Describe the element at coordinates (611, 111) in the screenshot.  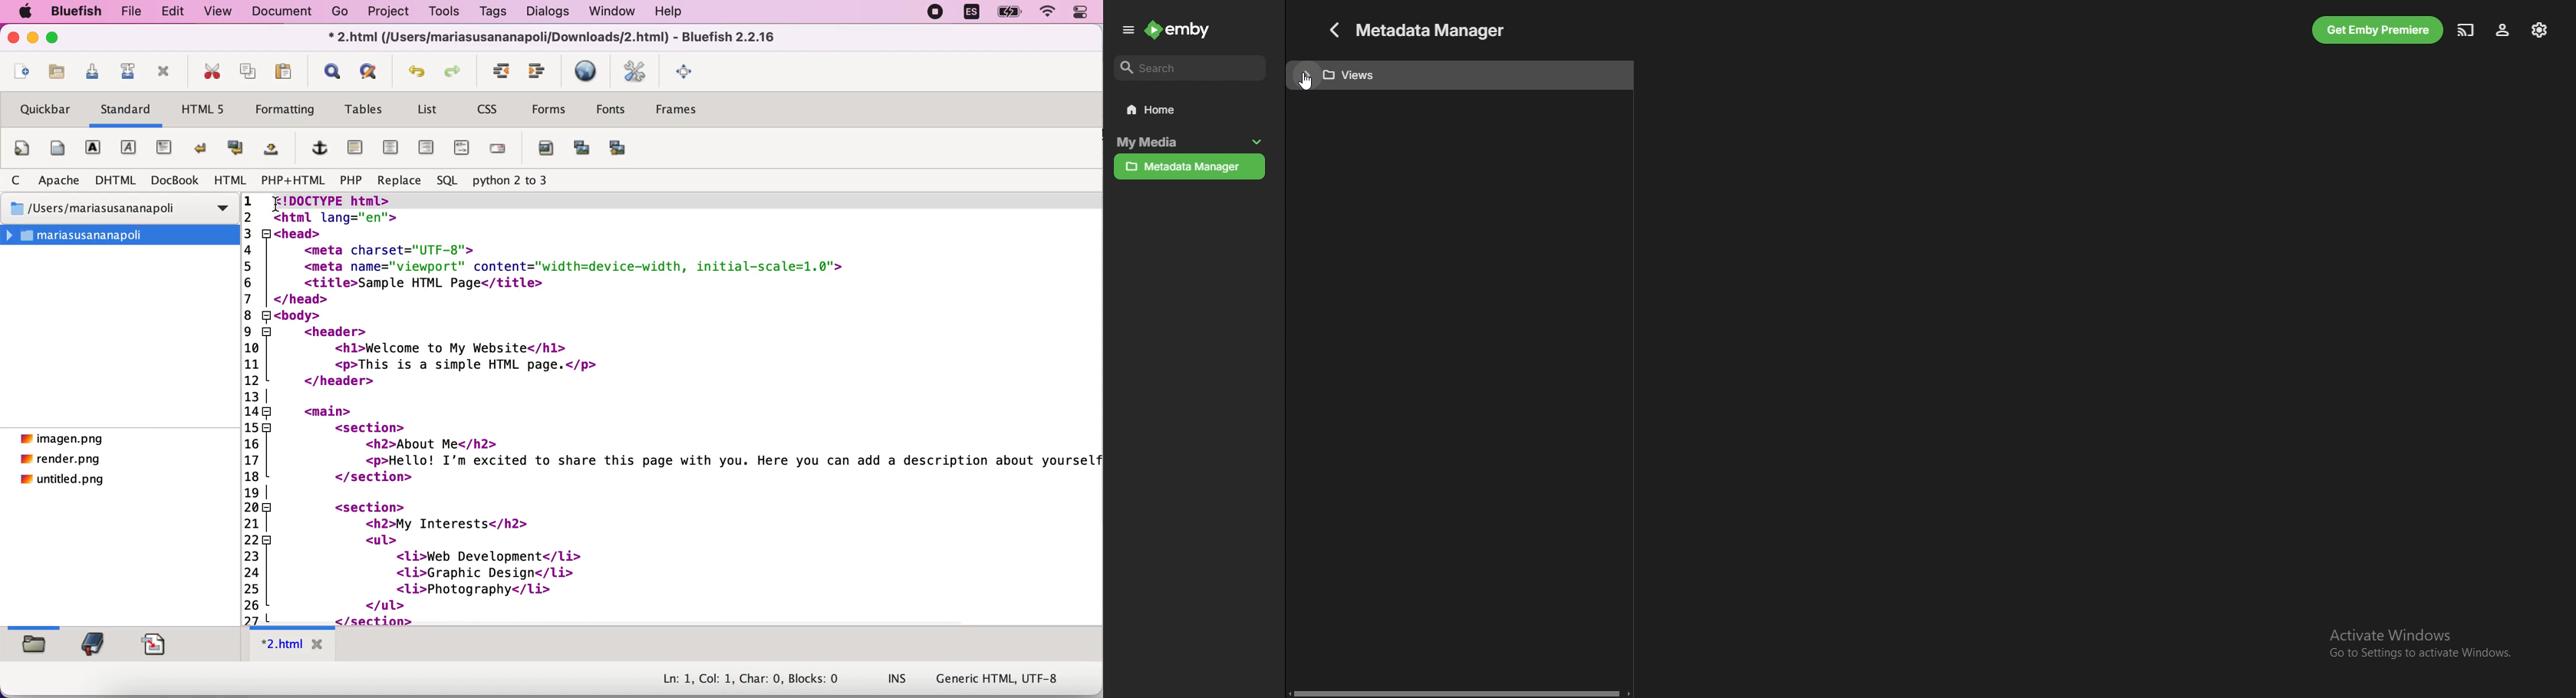
I see `fonts` at that location.